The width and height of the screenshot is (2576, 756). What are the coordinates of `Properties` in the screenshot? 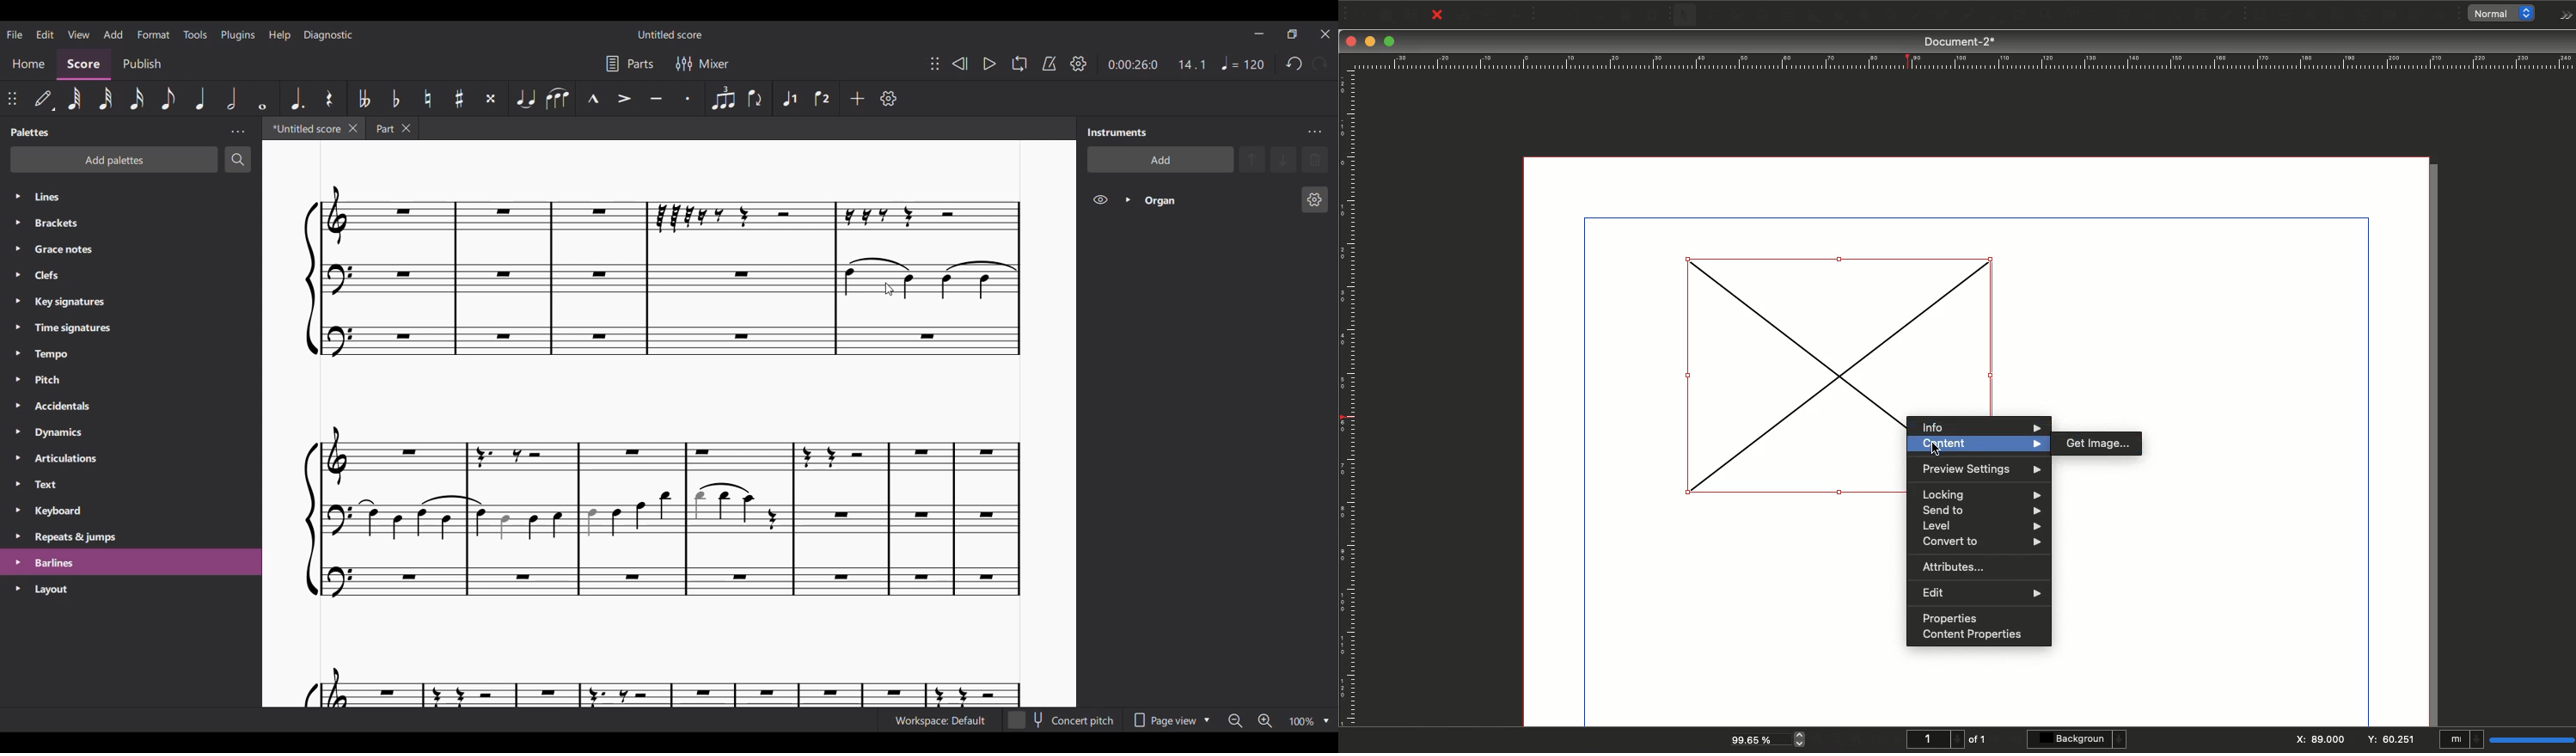 It's located at (1948, 615).